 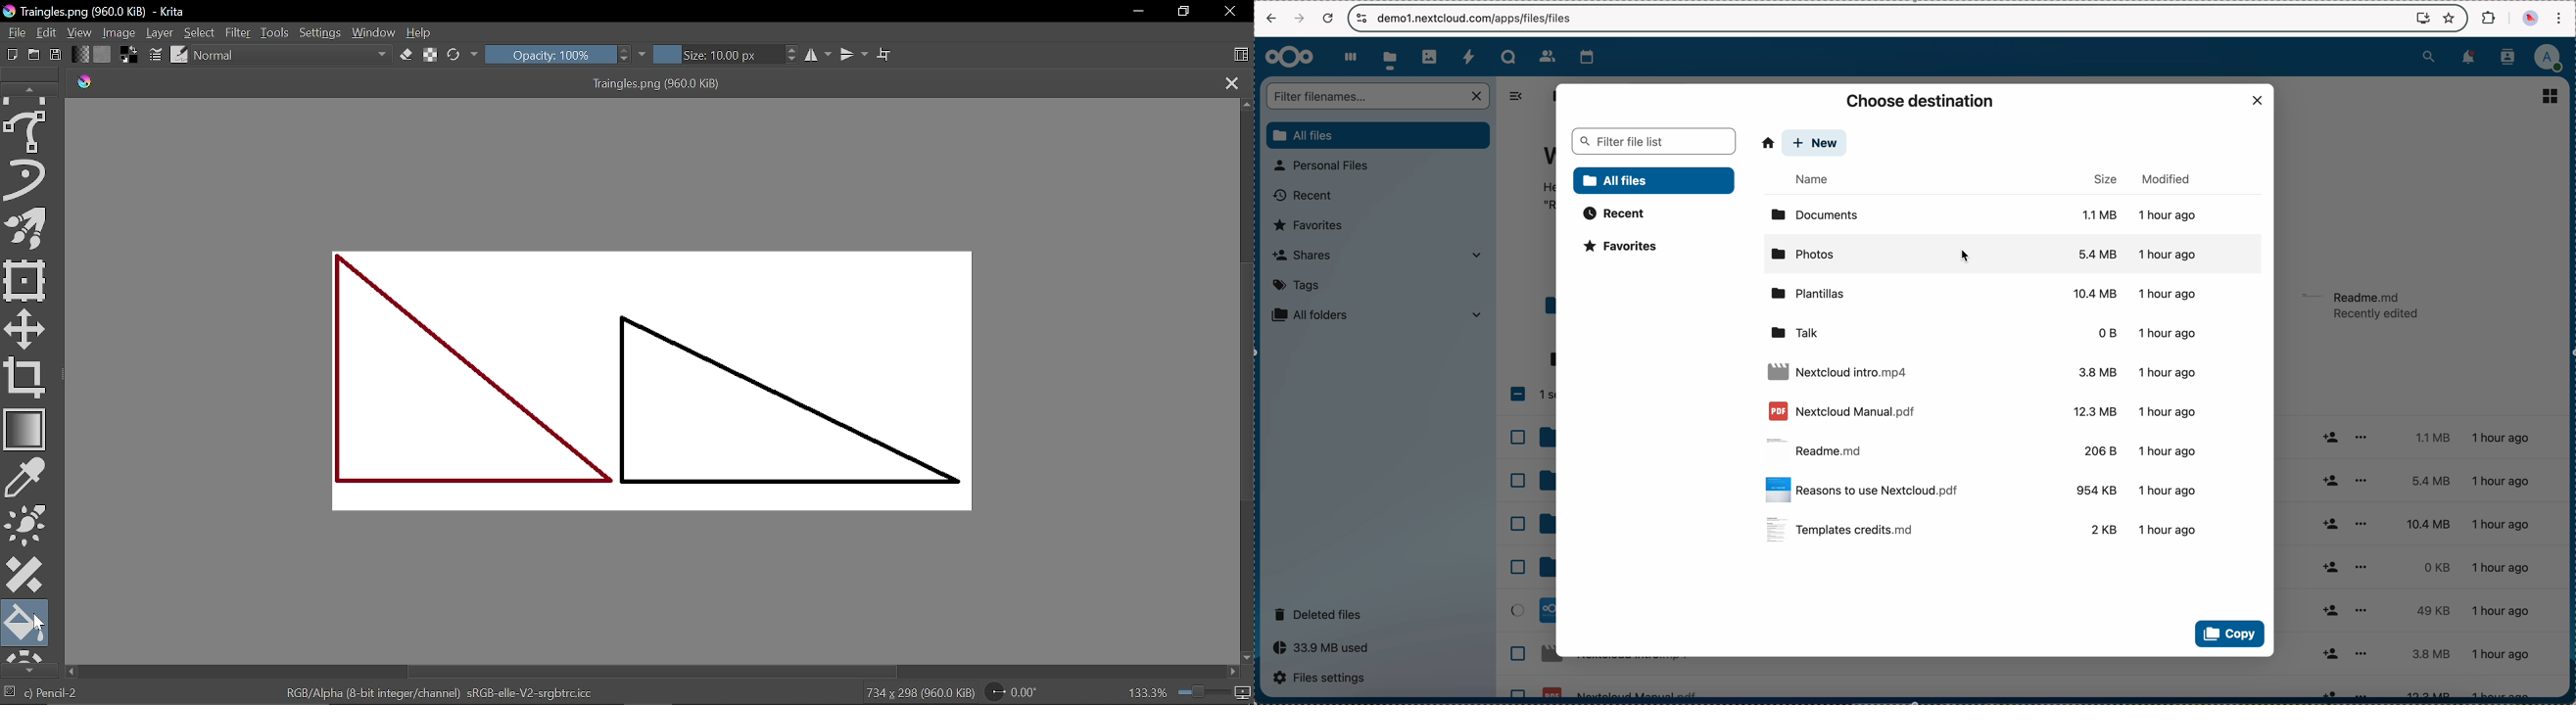 What do you see at coordinates (124, 12) in the screenshot?
I see `Triangles.png (960.0 KiB) - Krita` at bounding box center [124, 12].